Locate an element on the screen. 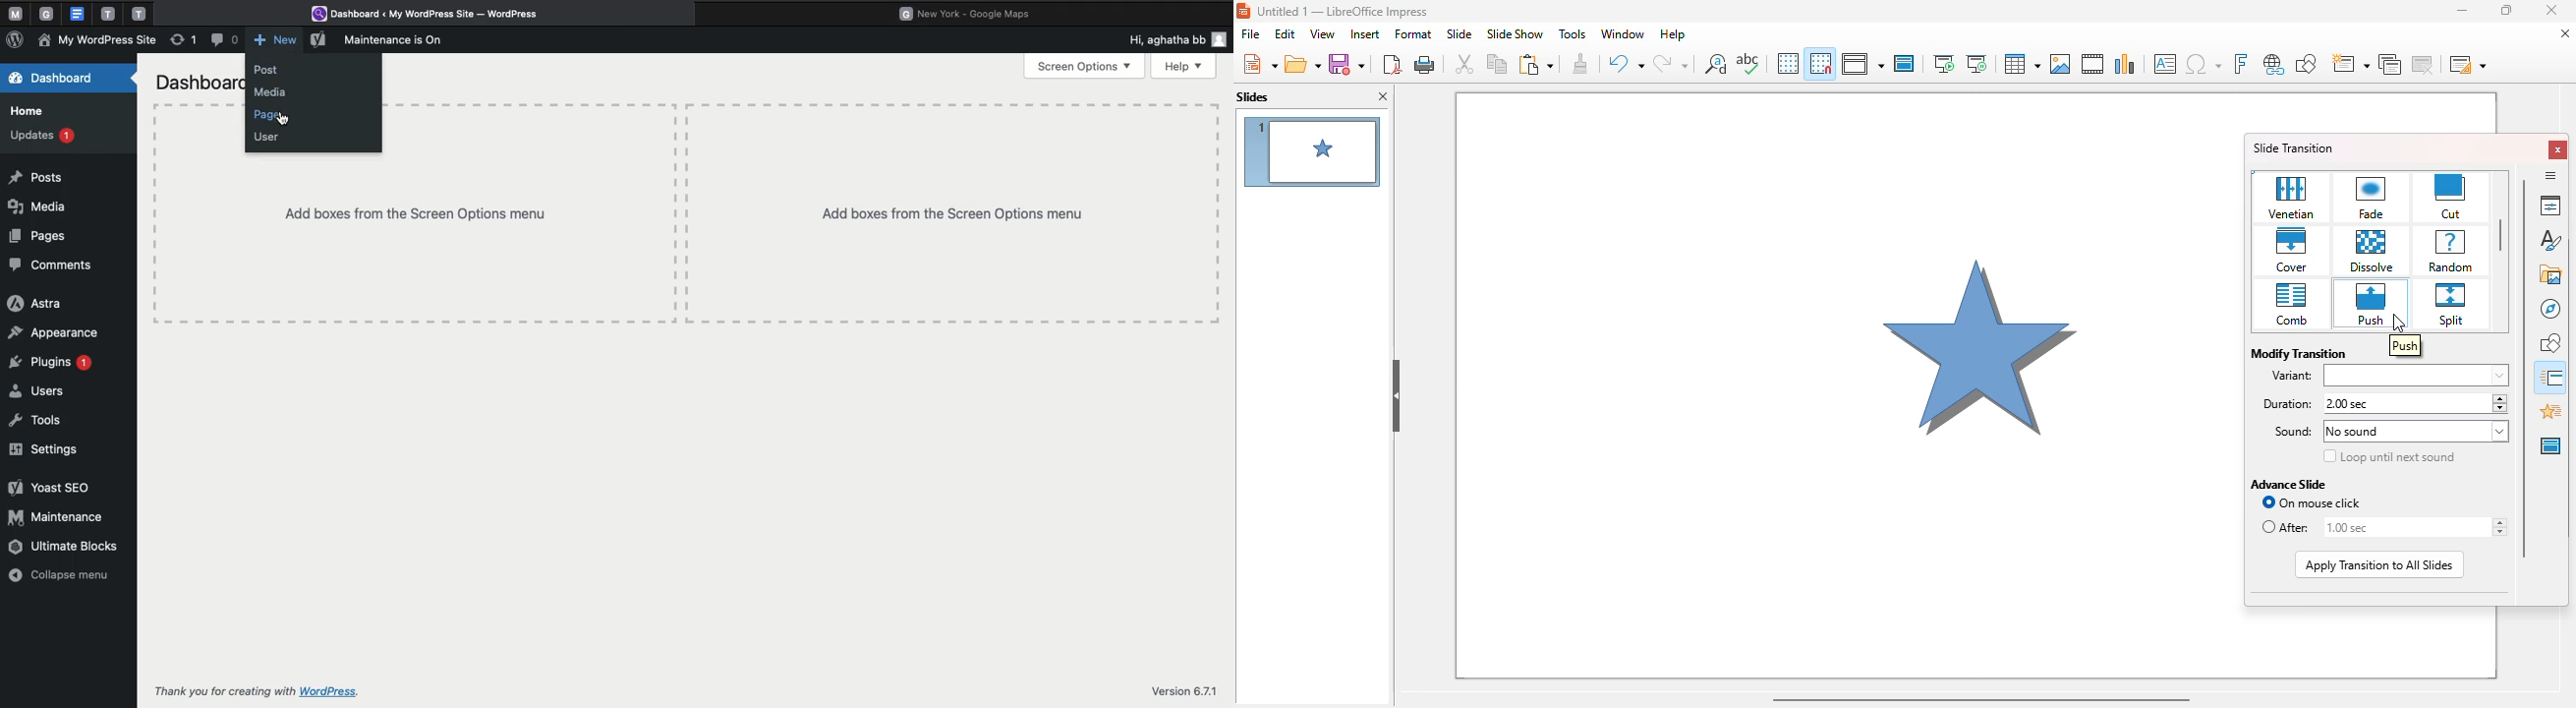 The image size is (2576, 728). fade is located at coordinates (2373, 198).